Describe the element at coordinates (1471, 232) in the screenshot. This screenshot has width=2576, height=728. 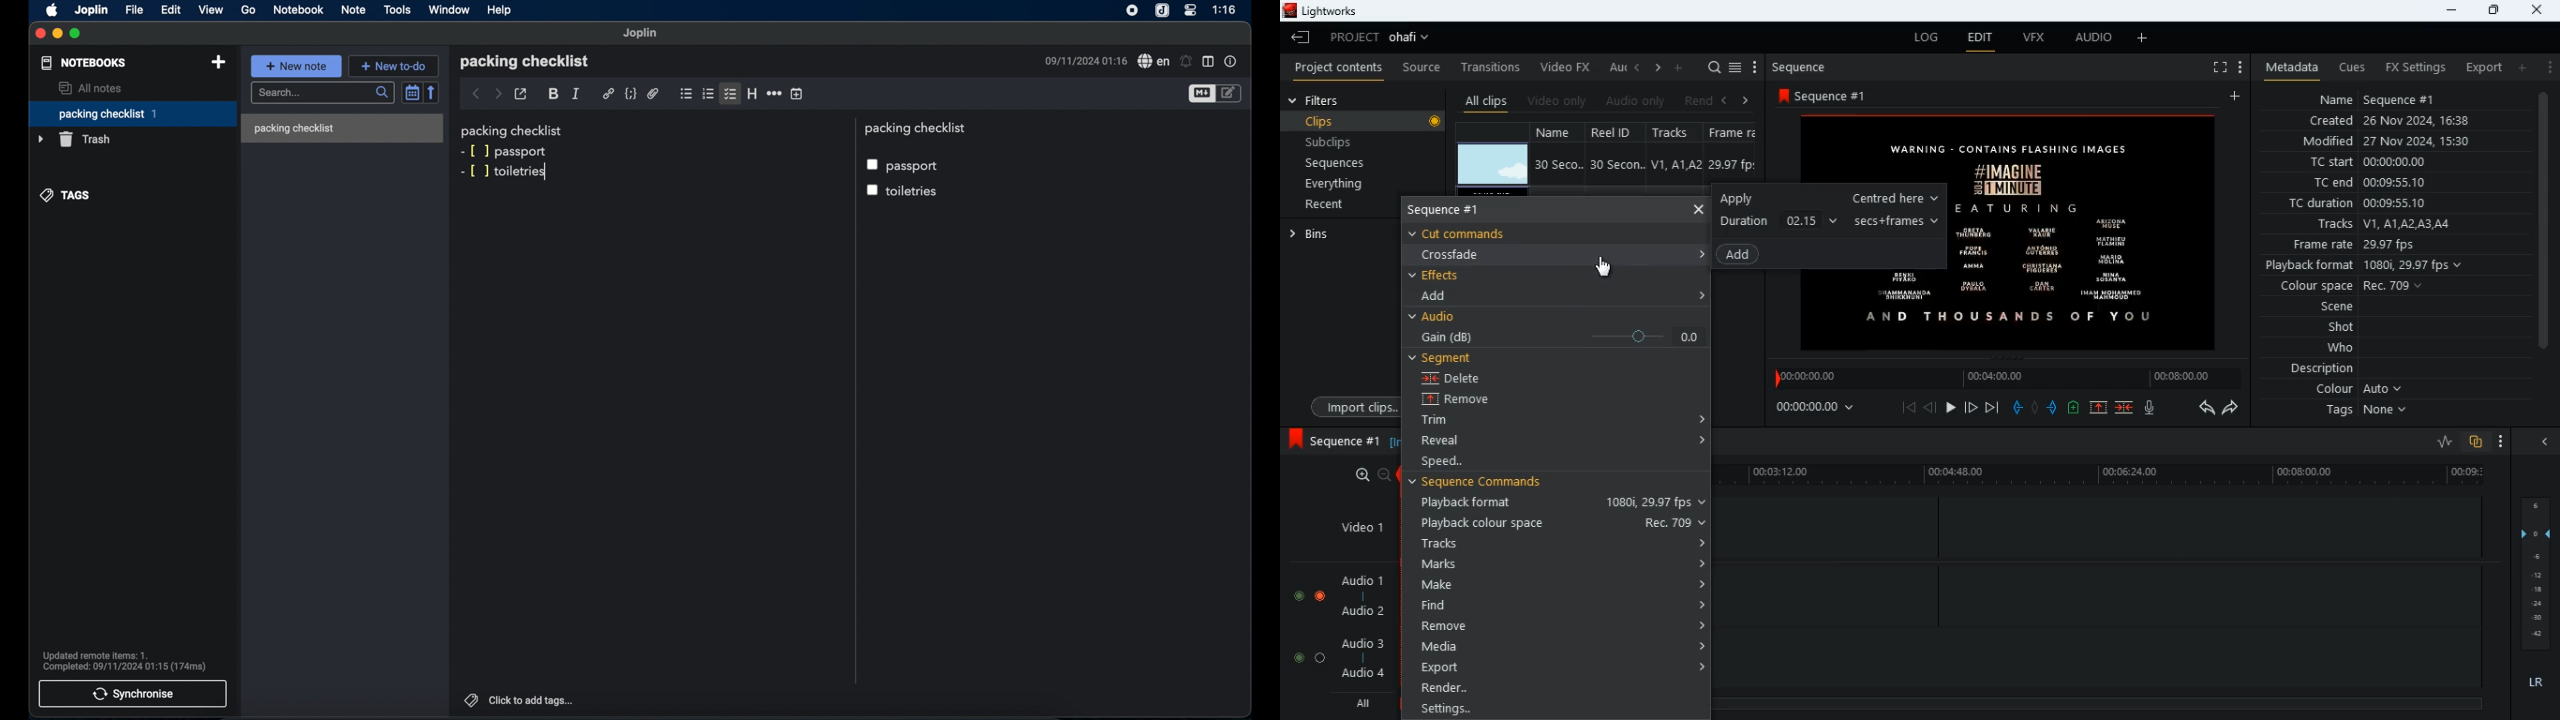
I see `cut commands` at that location.